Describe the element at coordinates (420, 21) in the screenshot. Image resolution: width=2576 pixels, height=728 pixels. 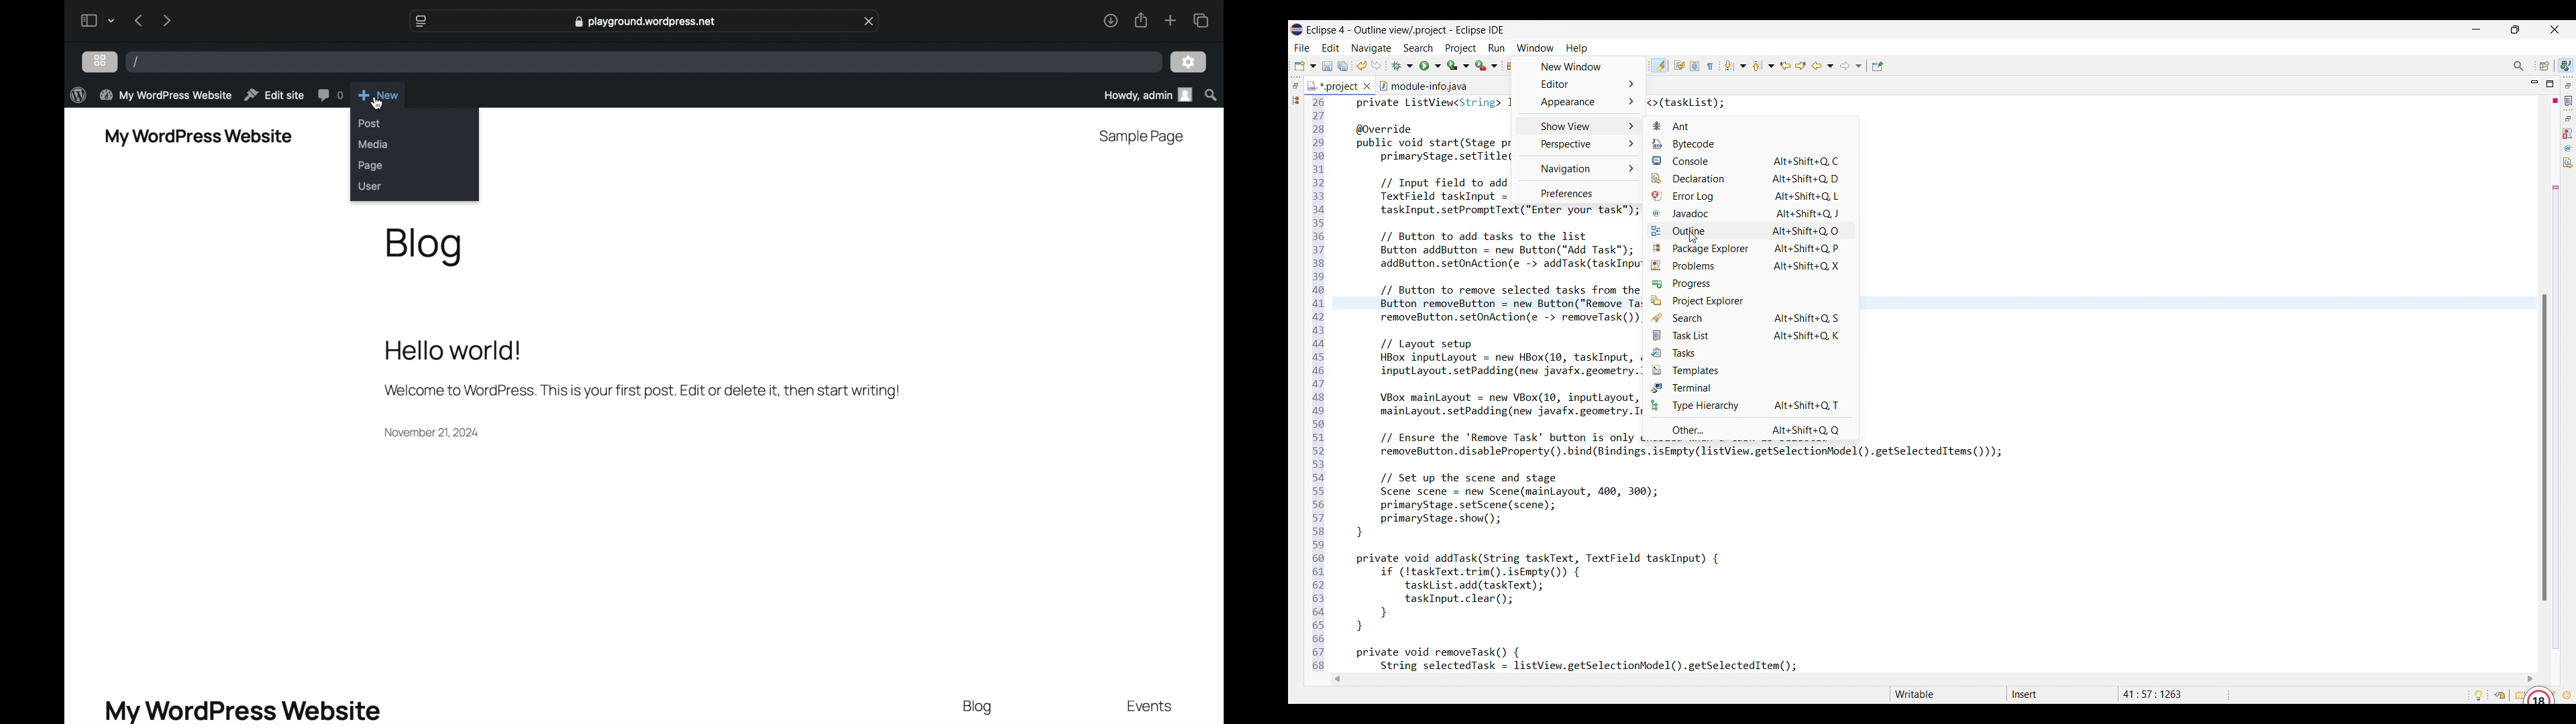
I see `website settings` at that location.